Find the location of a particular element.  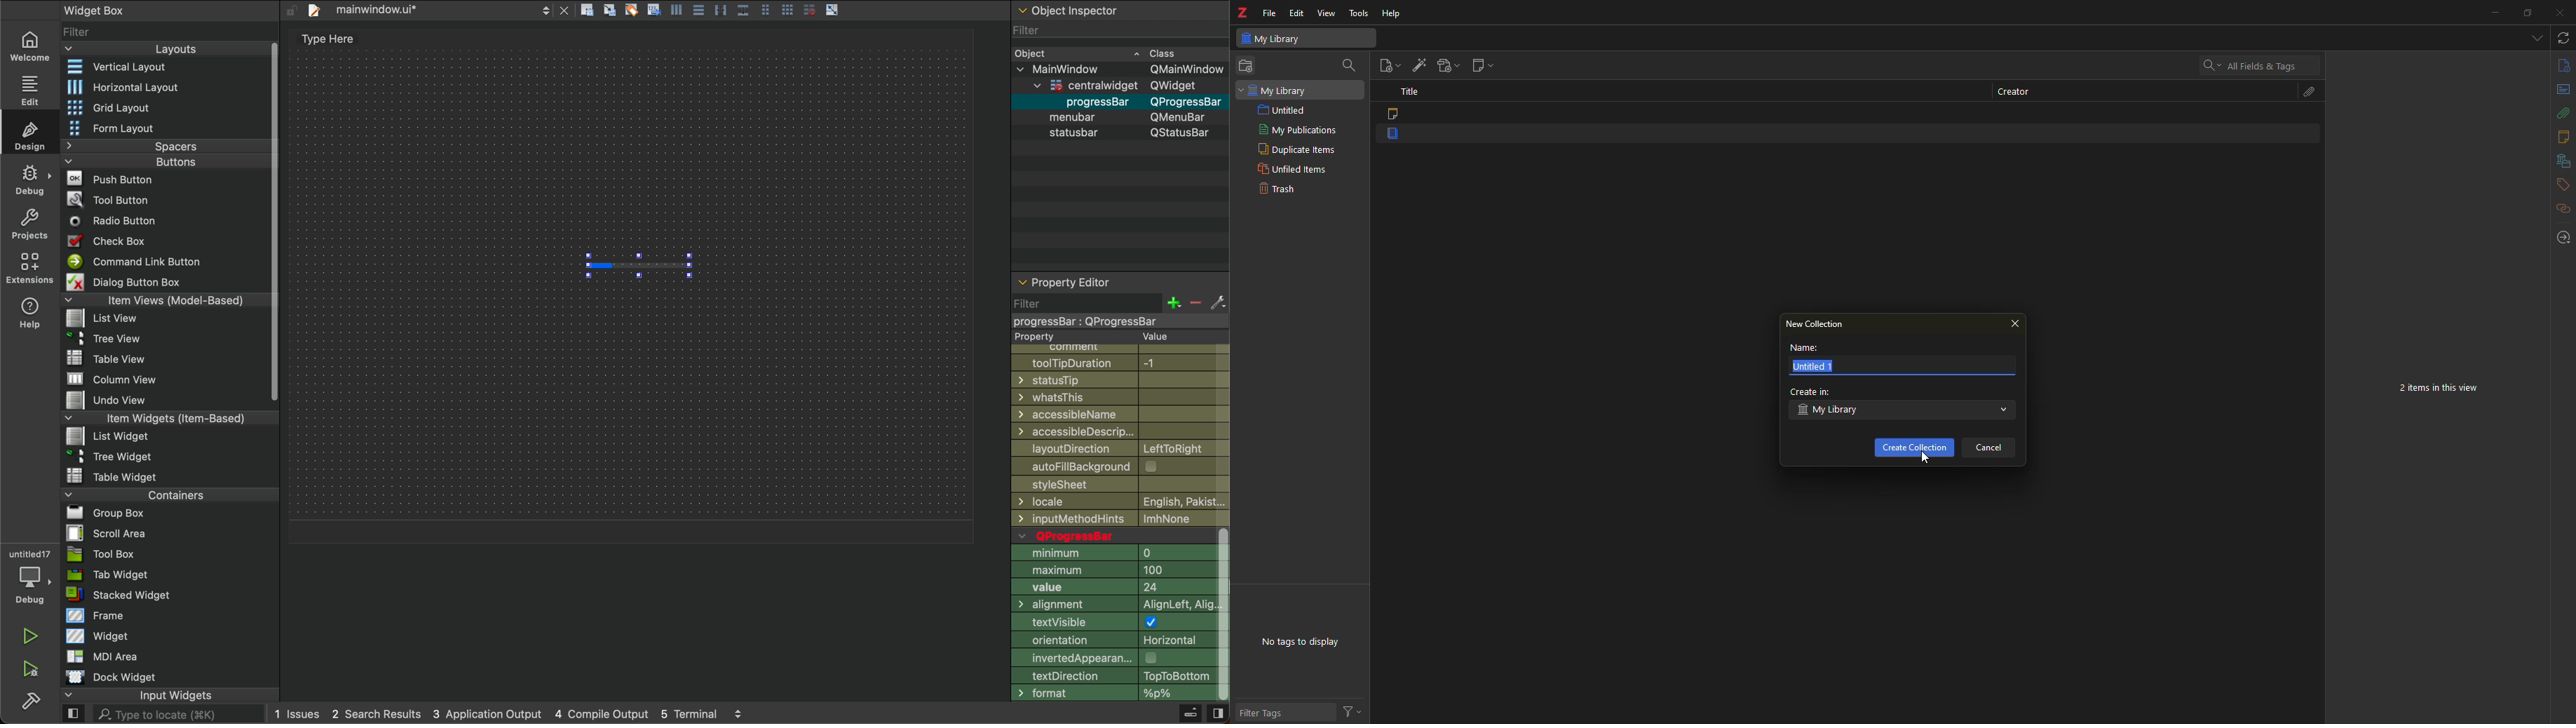

z is located at coordinates (1244, 12).